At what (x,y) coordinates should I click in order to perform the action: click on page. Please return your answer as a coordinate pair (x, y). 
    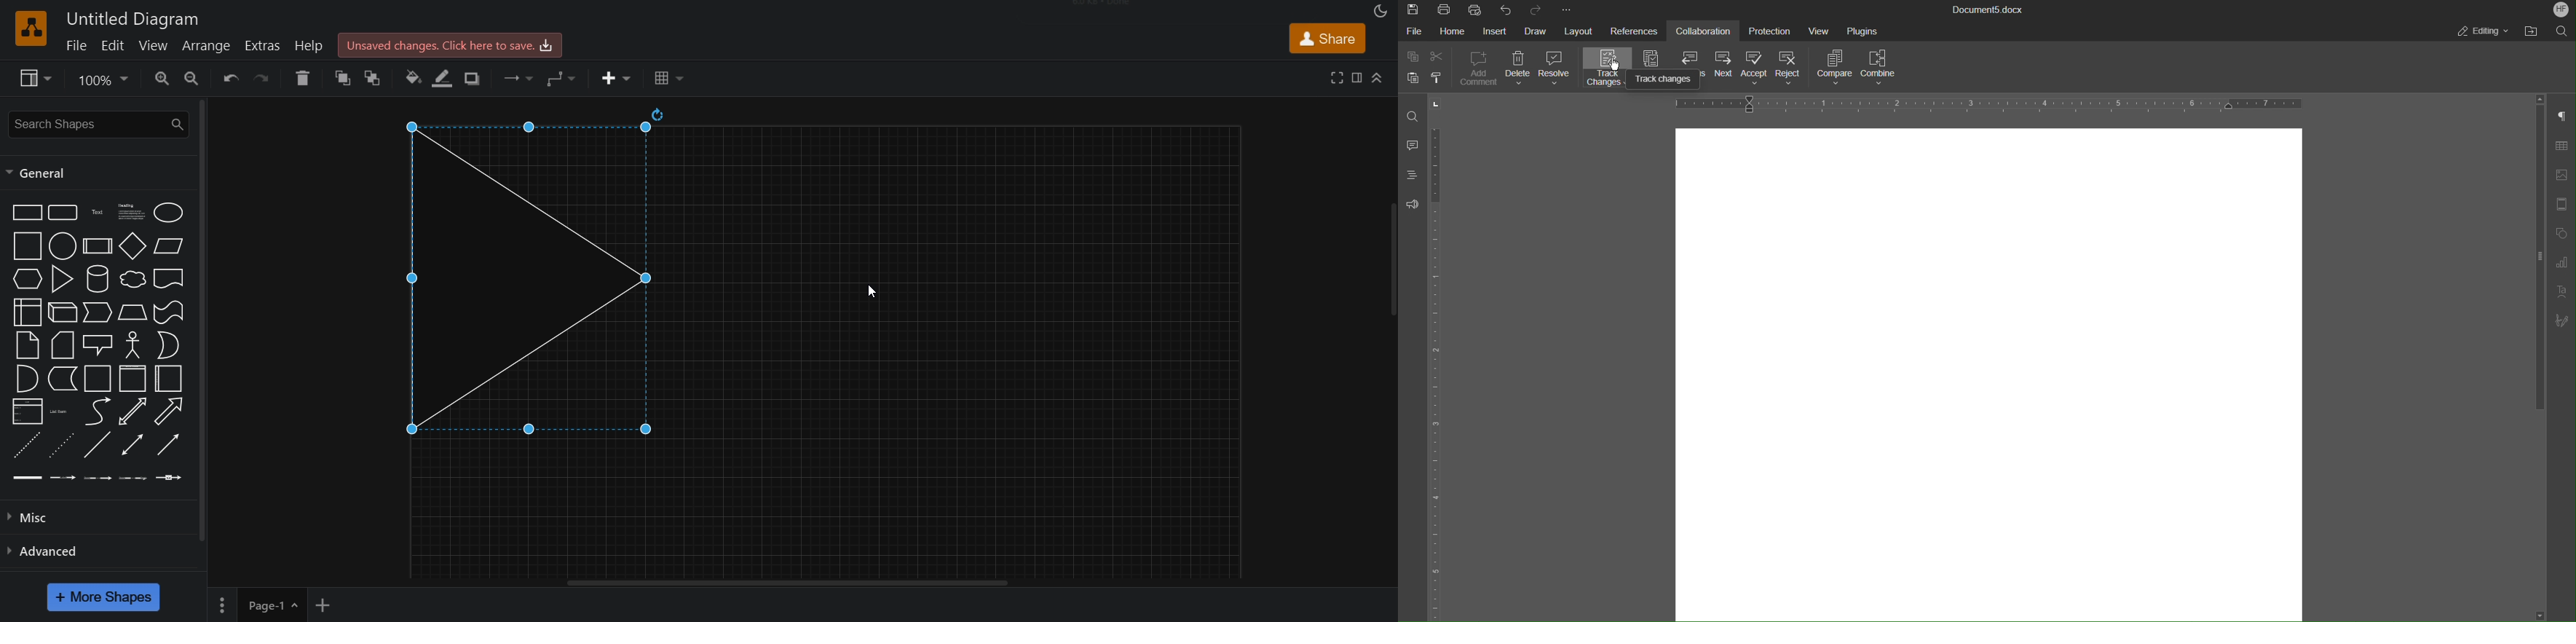
    Looking at the image, I should click on (1990, 372).